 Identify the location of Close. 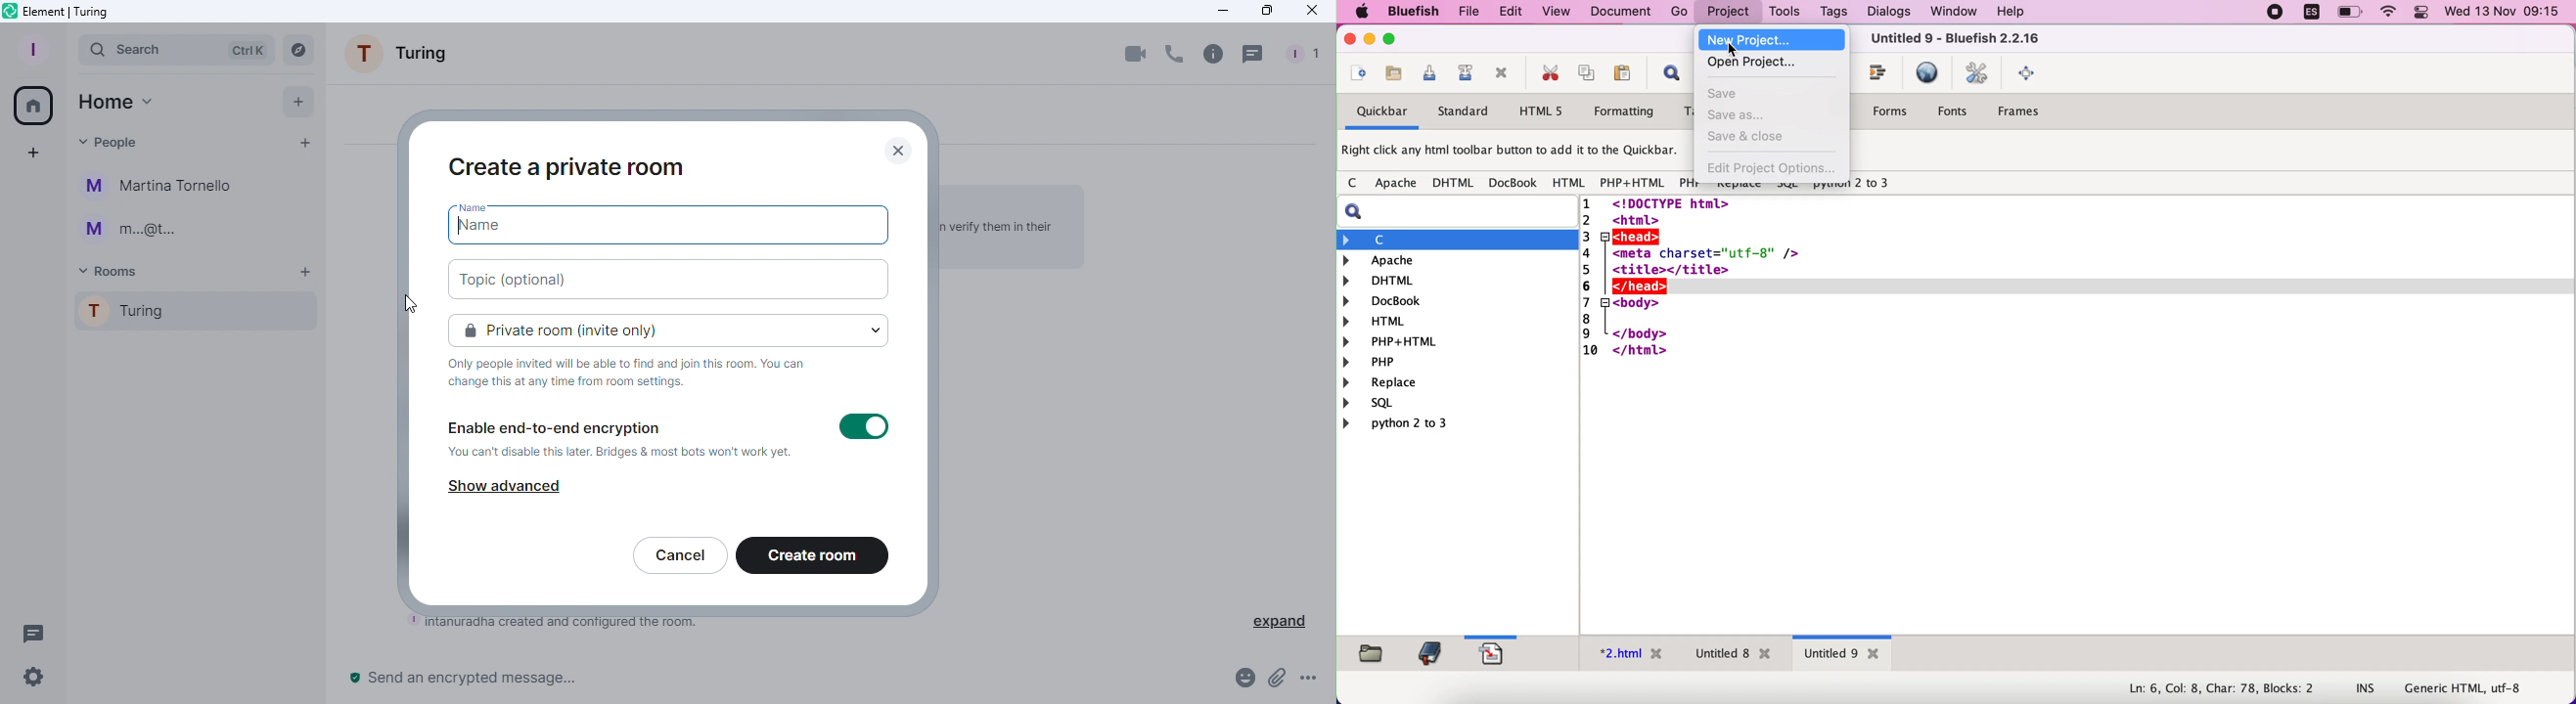
(1312, 13).